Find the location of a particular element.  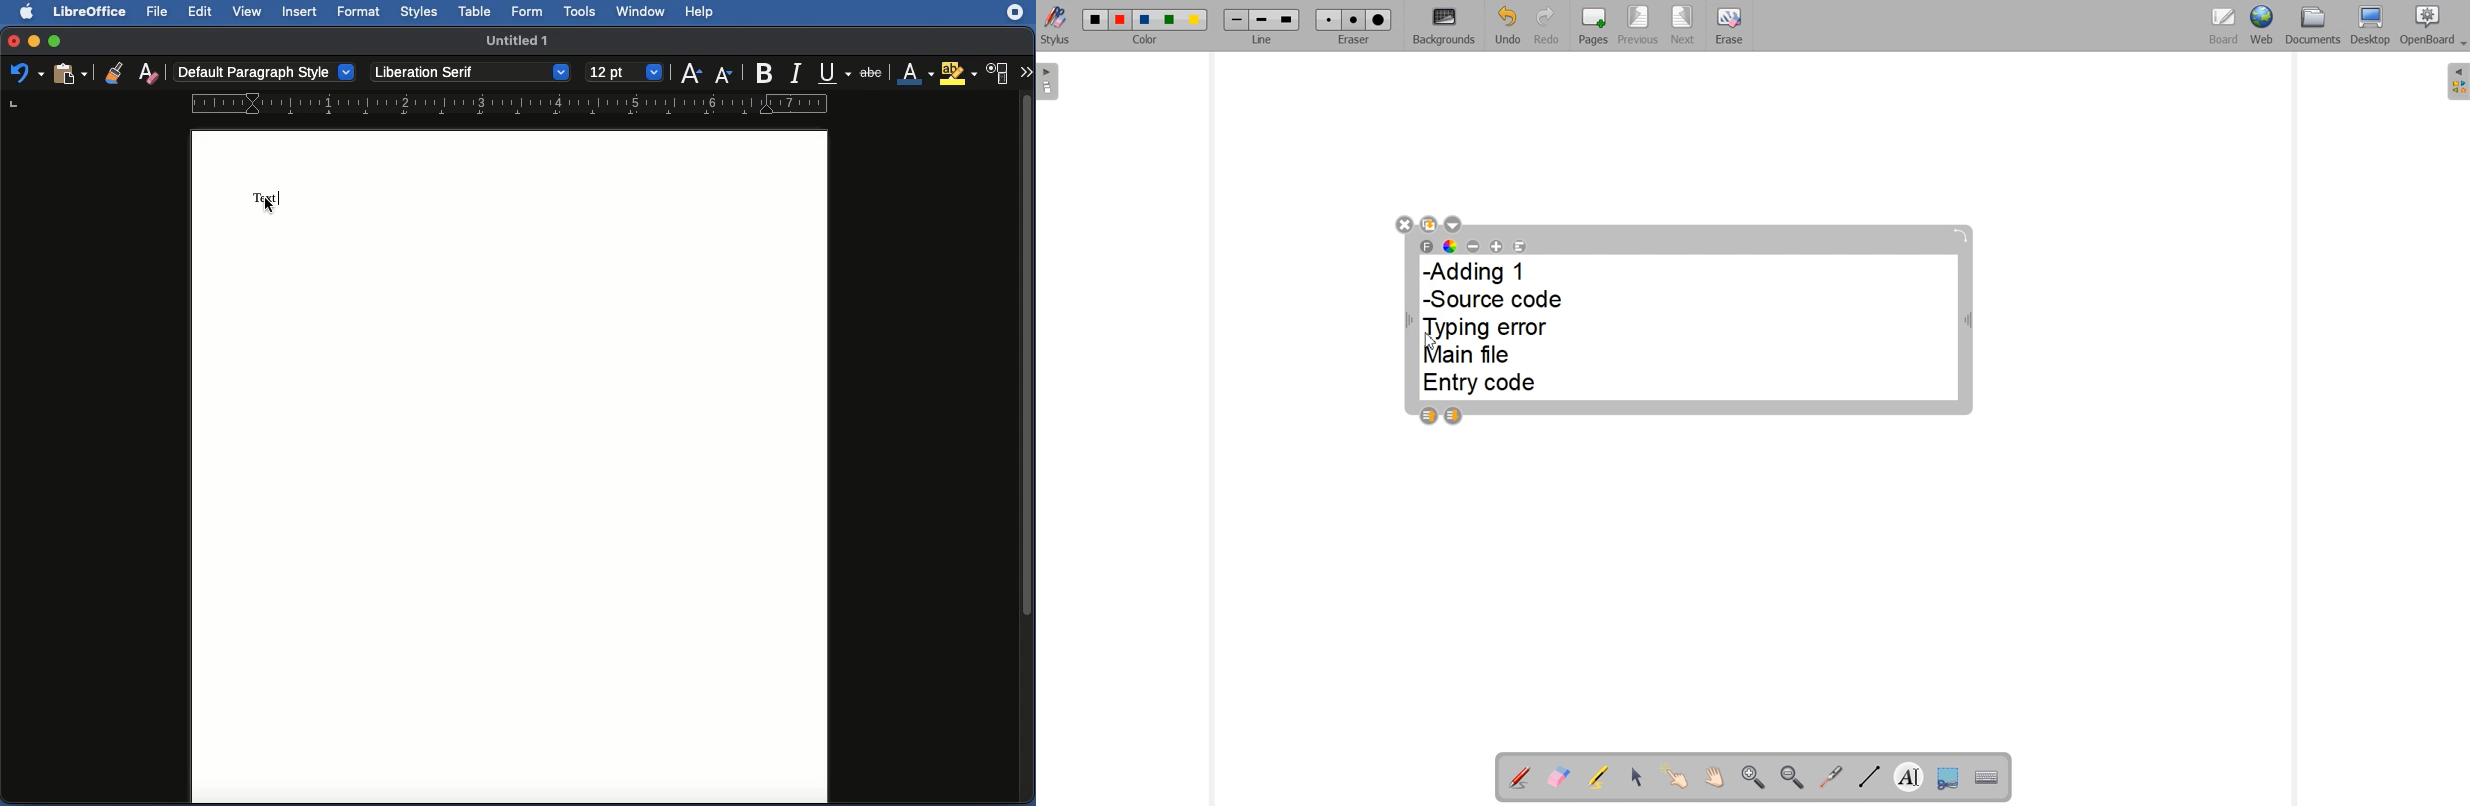

Clear formatting is located at coordinates (153, 72).